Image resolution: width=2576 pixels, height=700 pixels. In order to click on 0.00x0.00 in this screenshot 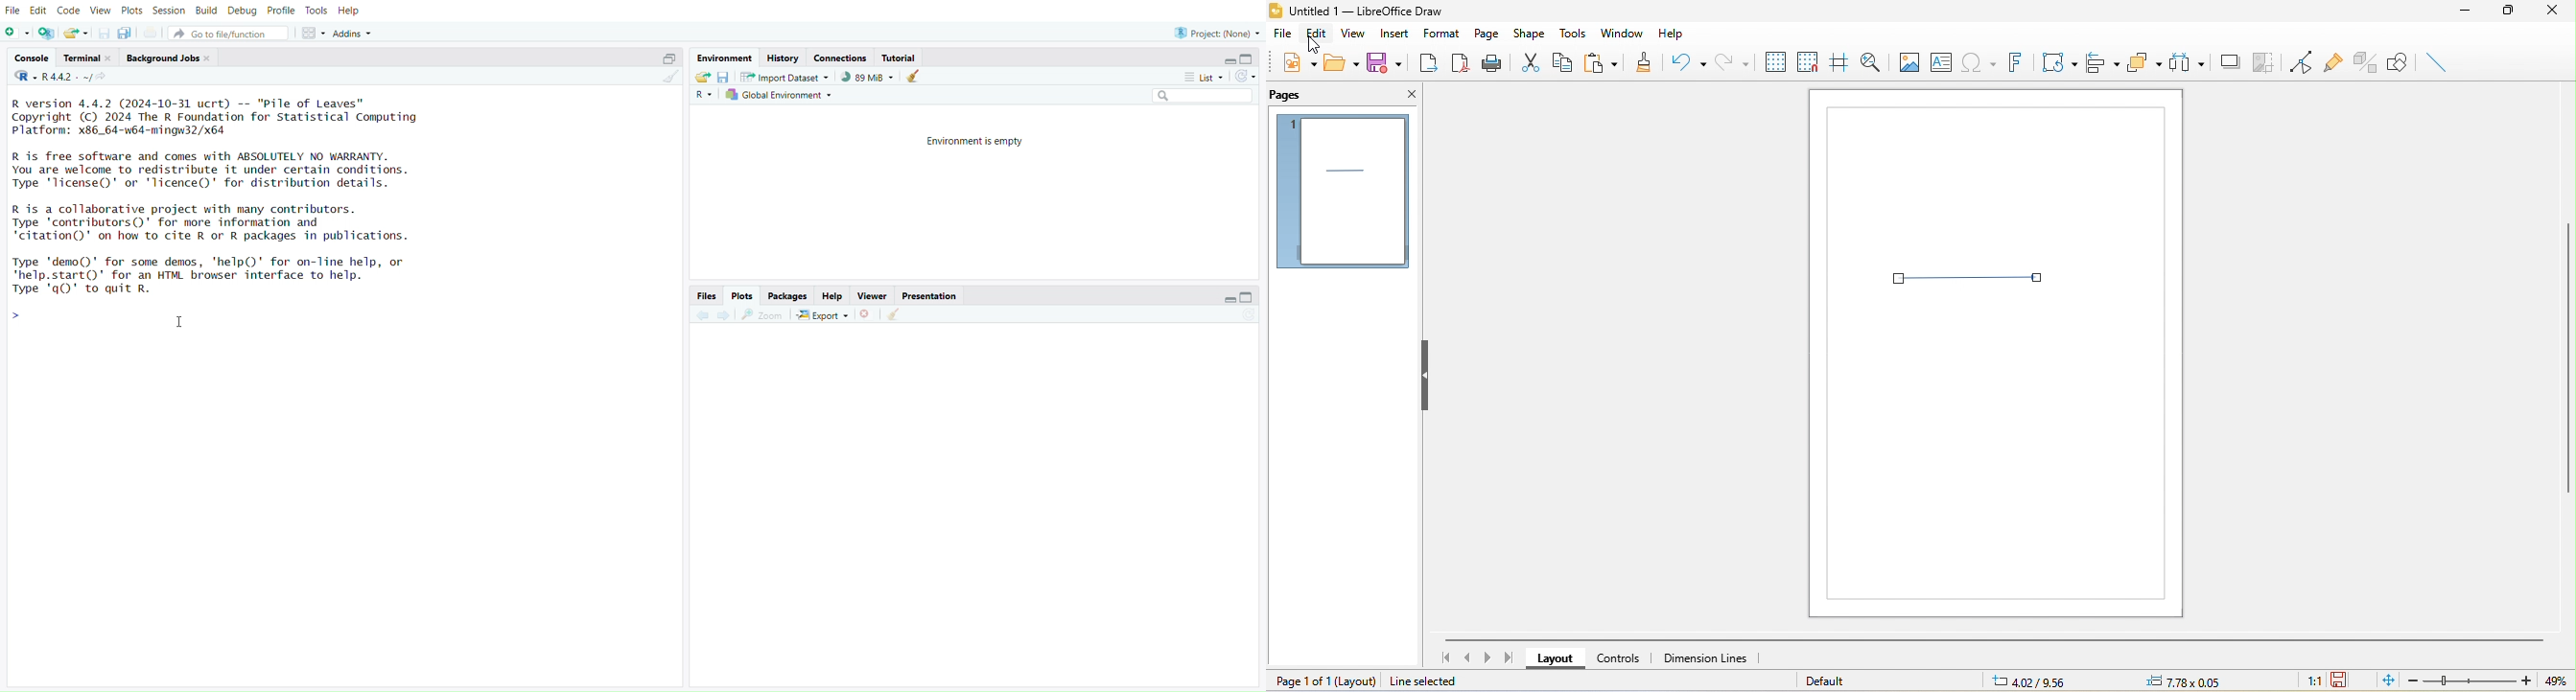, I will do `click(2181, 681)`.